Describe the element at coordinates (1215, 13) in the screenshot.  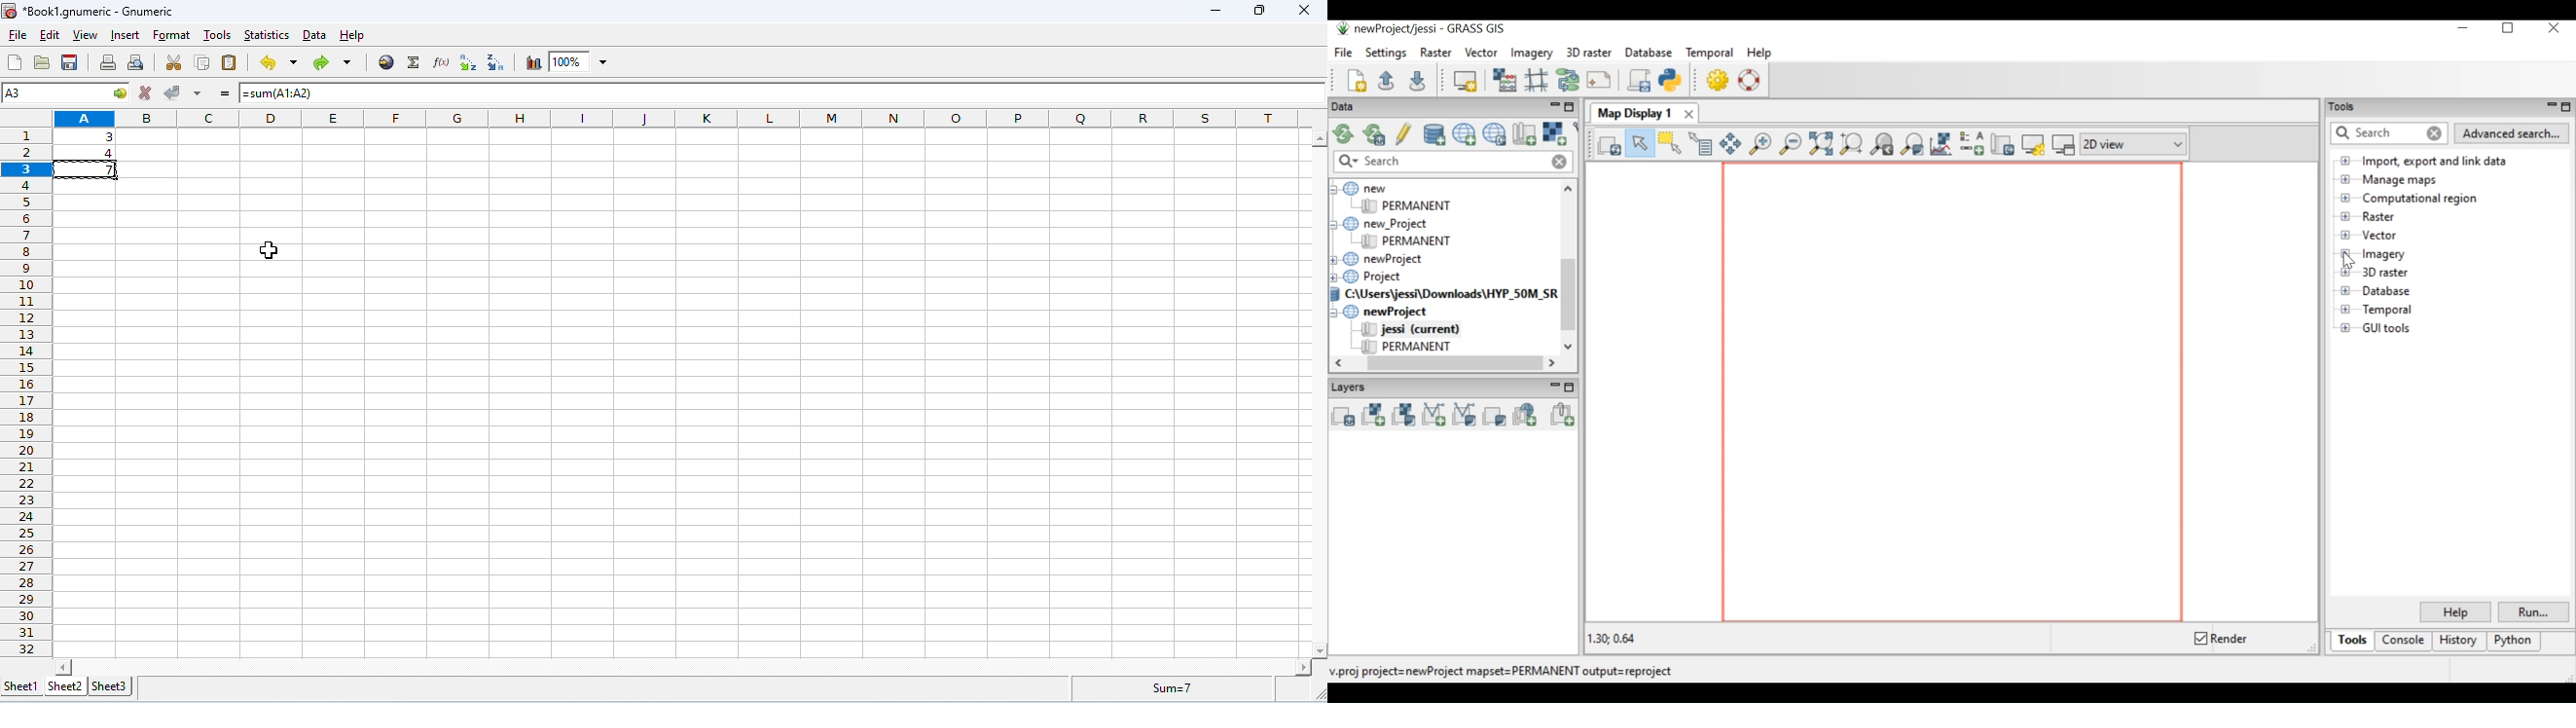
I see `minimize` at that location.